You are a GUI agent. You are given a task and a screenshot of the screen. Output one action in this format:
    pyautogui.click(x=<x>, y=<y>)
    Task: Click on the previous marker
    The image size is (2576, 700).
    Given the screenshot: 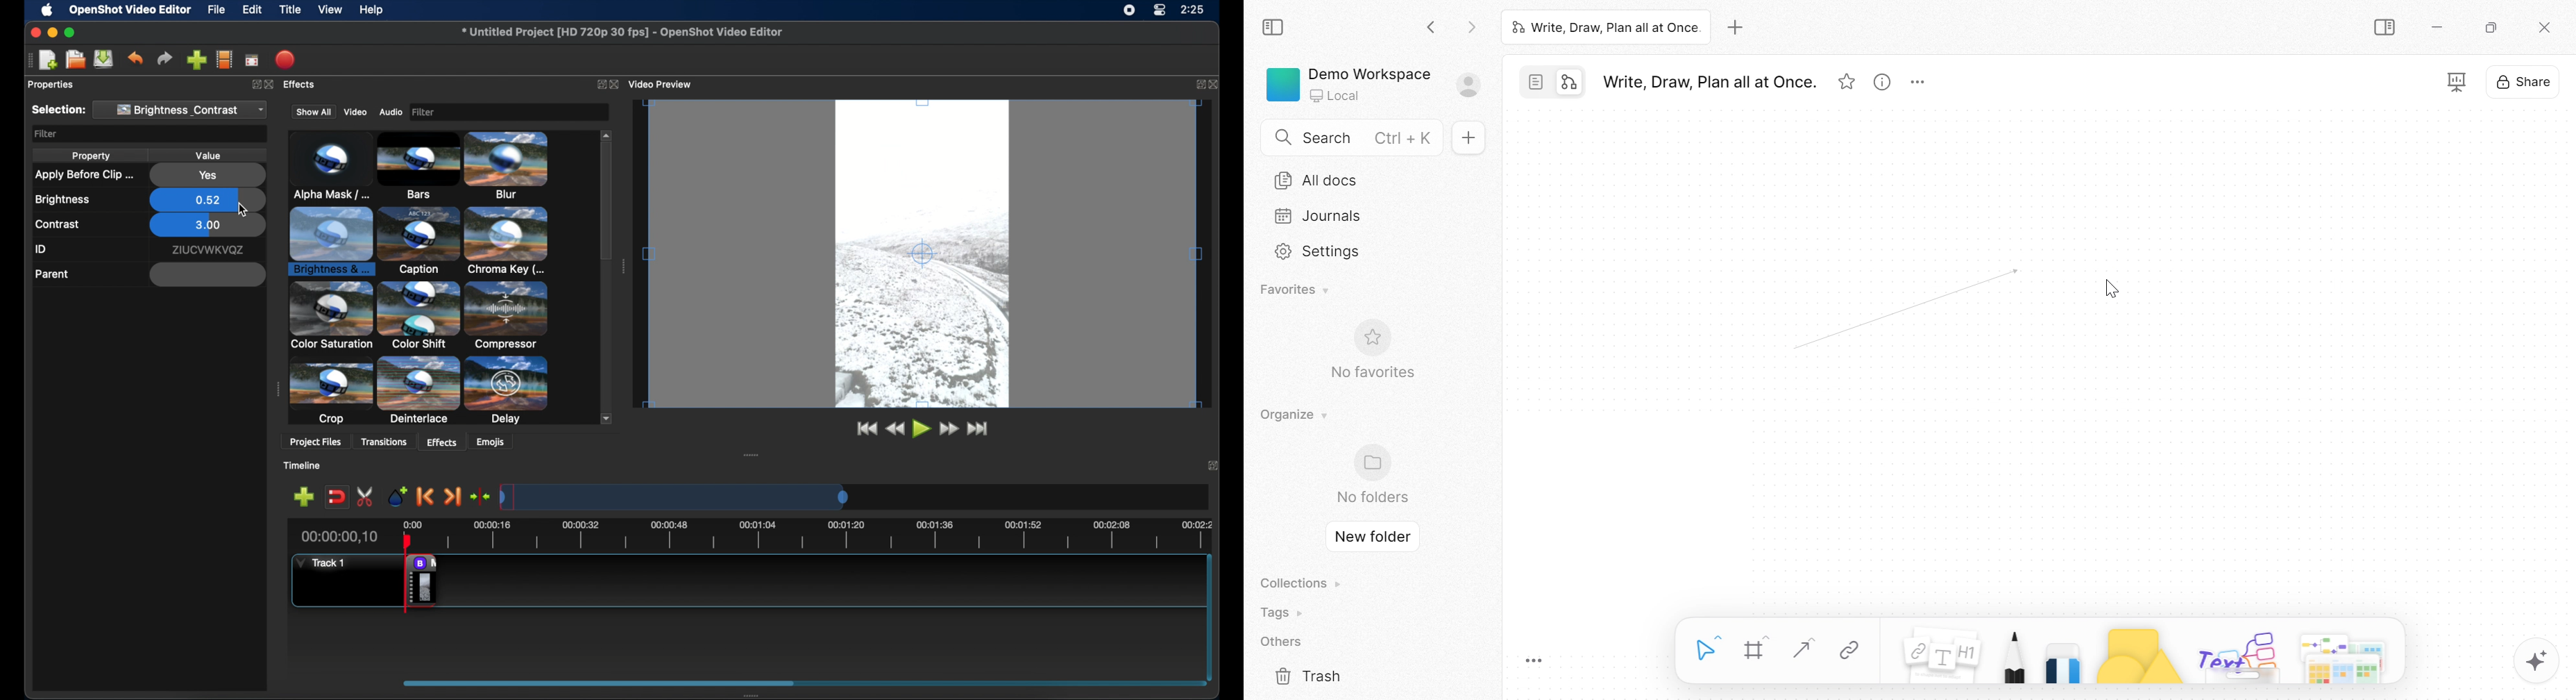 What is the action you would take?
    pyautogui.click(x=424, y=496)
    